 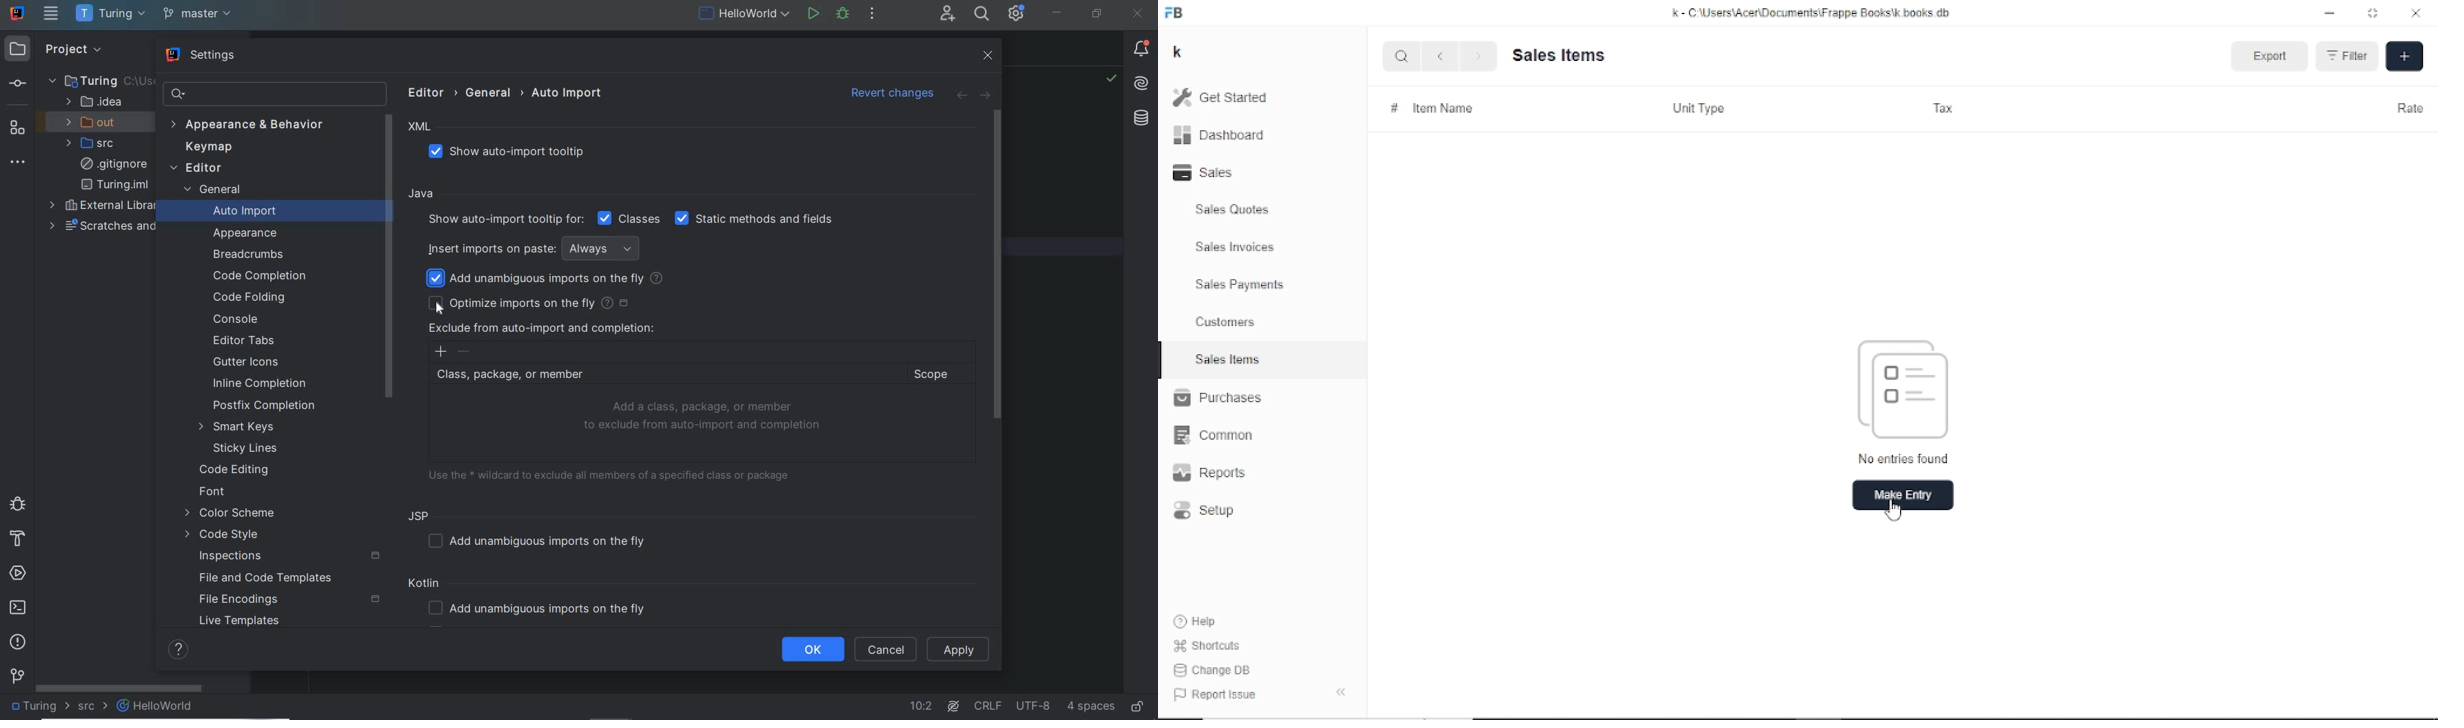 What do you see at coordinates (1180, 53) in the screenshot?
I see `k` at bounding box center [1180, 53].